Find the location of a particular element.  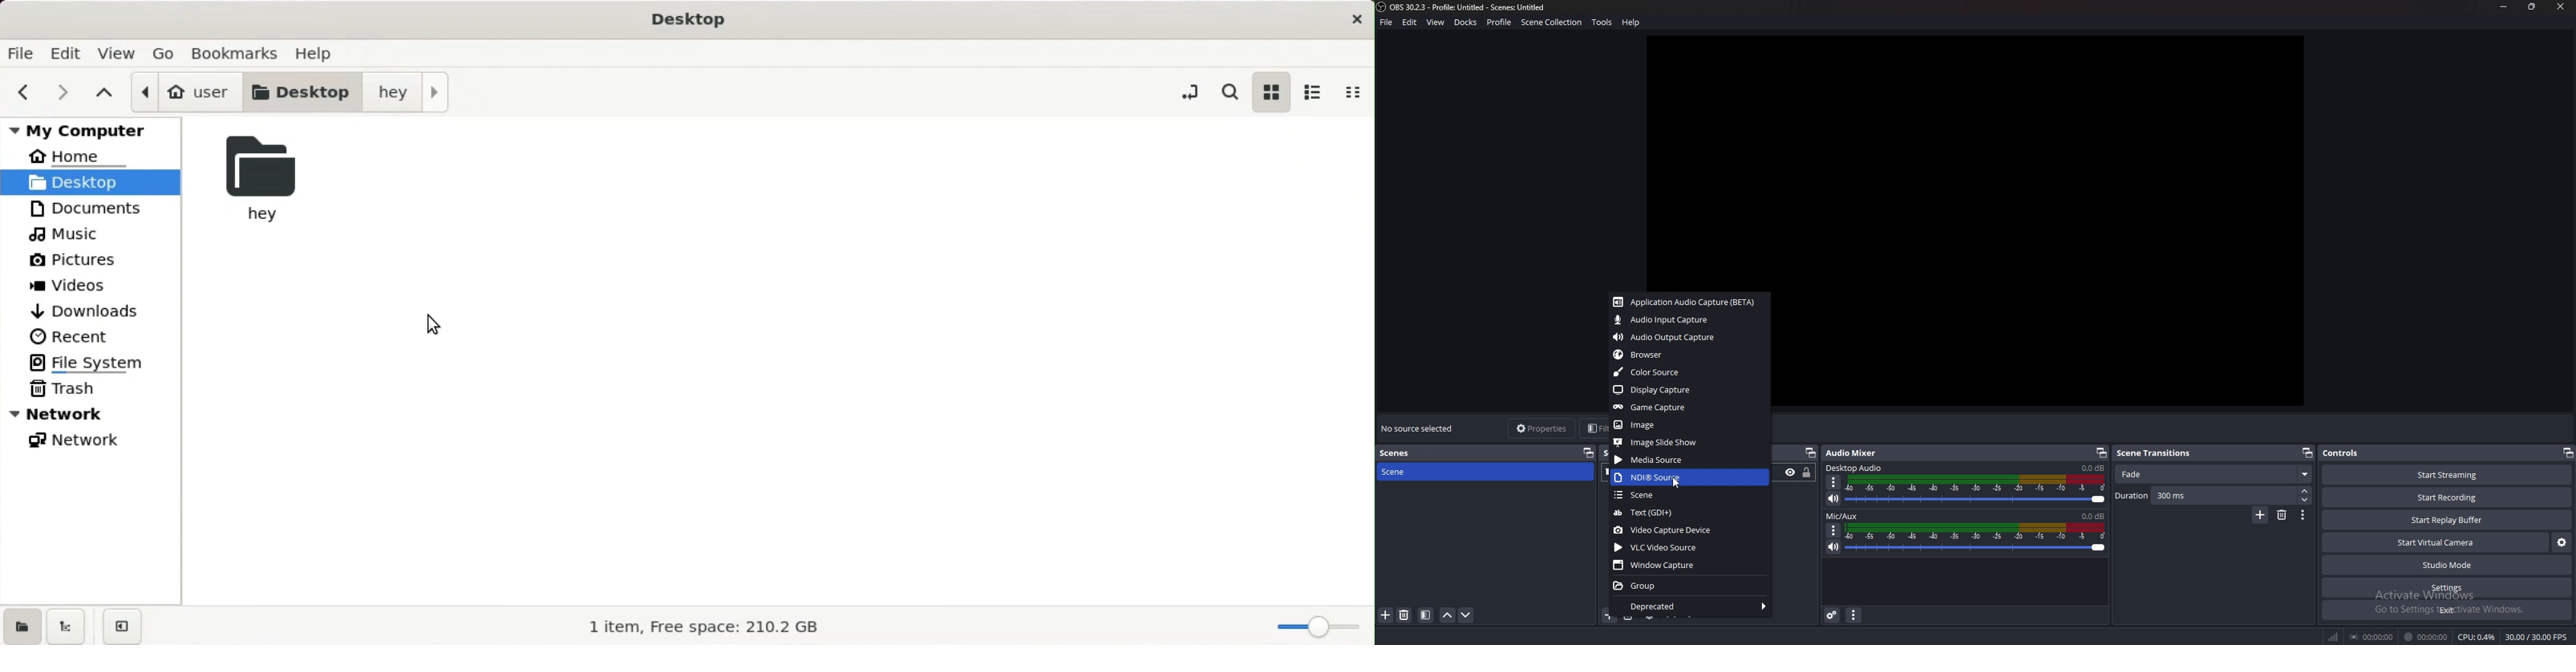

move scene down is located at coordinates (1465, 615).